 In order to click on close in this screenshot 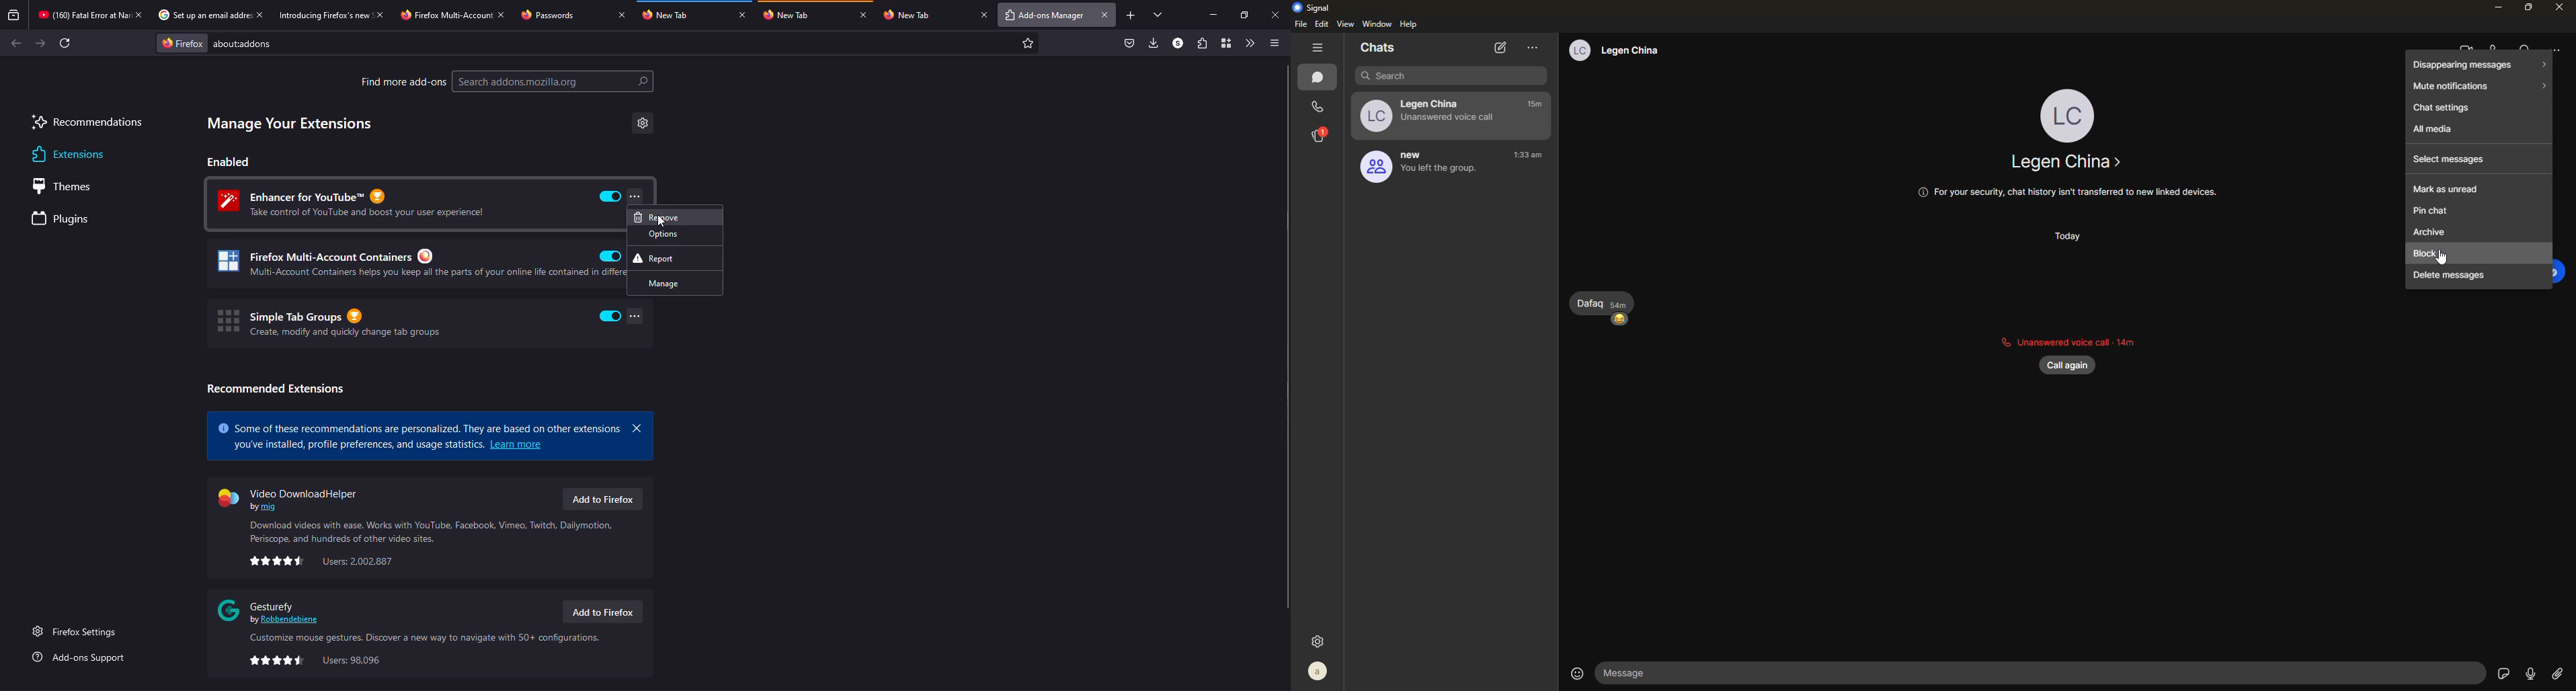, I will do `click(742, 14)`.